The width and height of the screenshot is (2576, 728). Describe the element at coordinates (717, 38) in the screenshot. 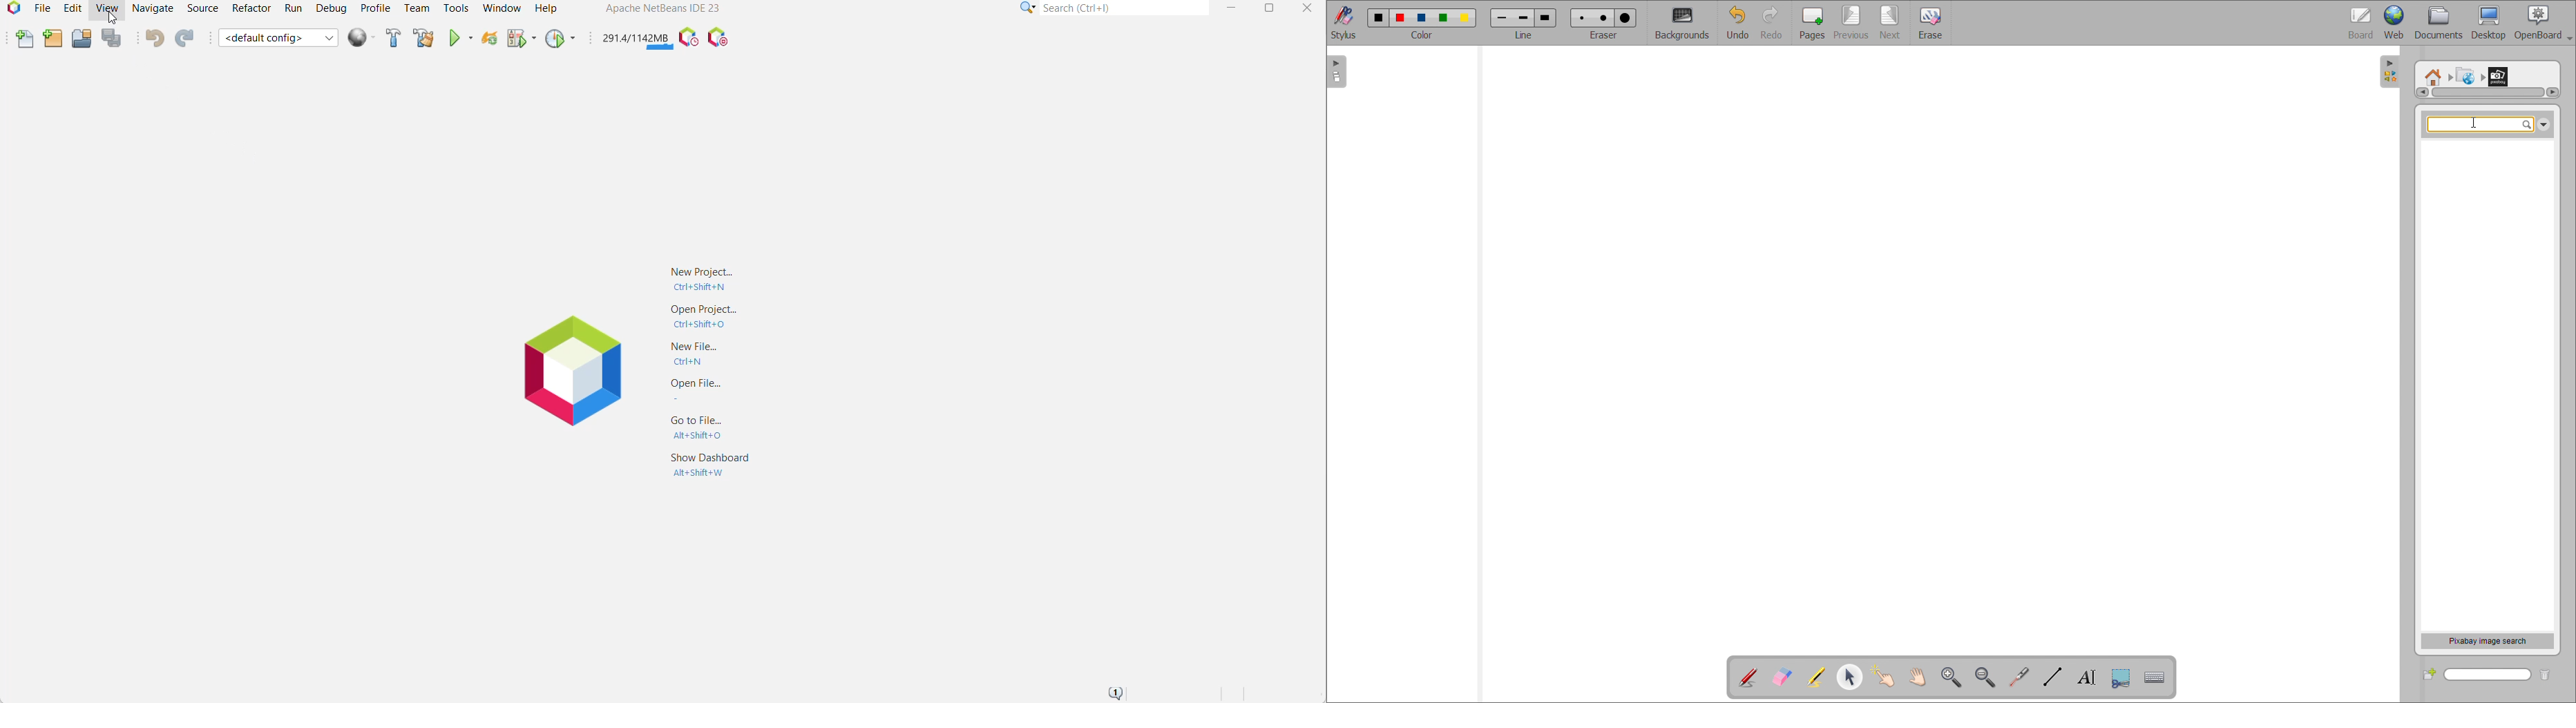

I see `Pause I/O Checks` at that location.